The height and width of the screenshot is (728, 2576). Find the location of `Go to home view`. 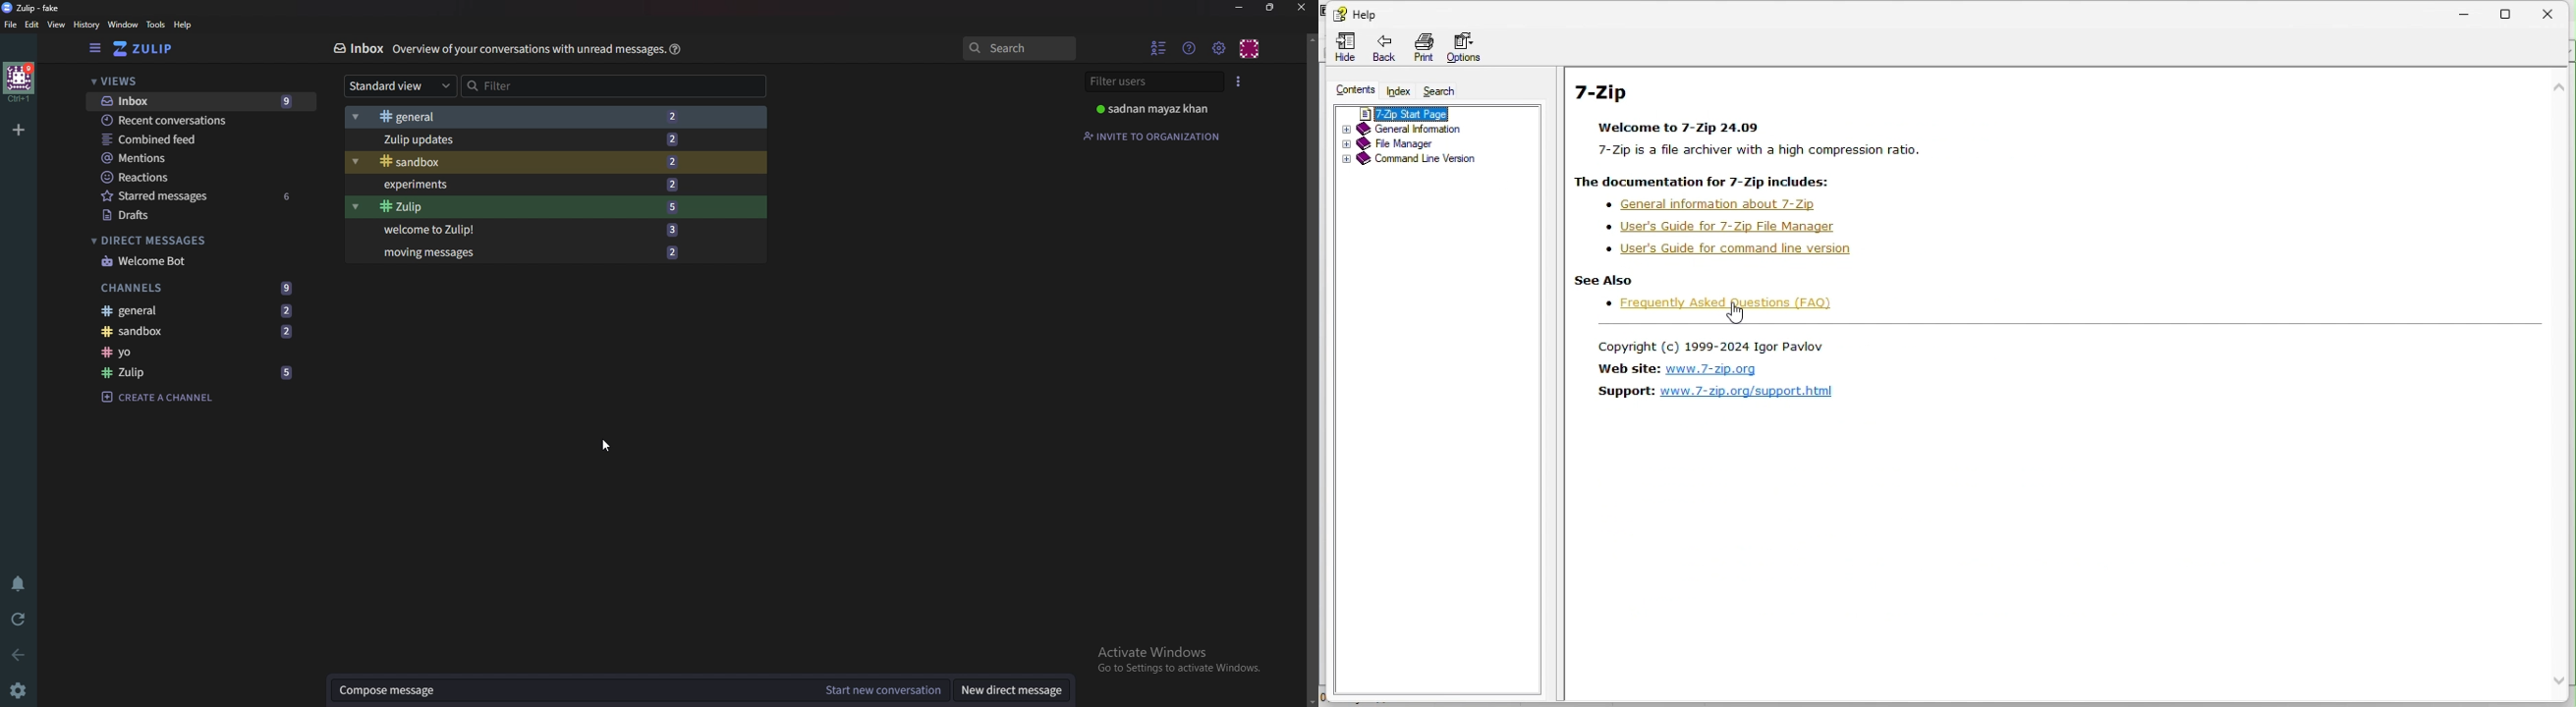

Go to home view is located at coordinates (147, 49).